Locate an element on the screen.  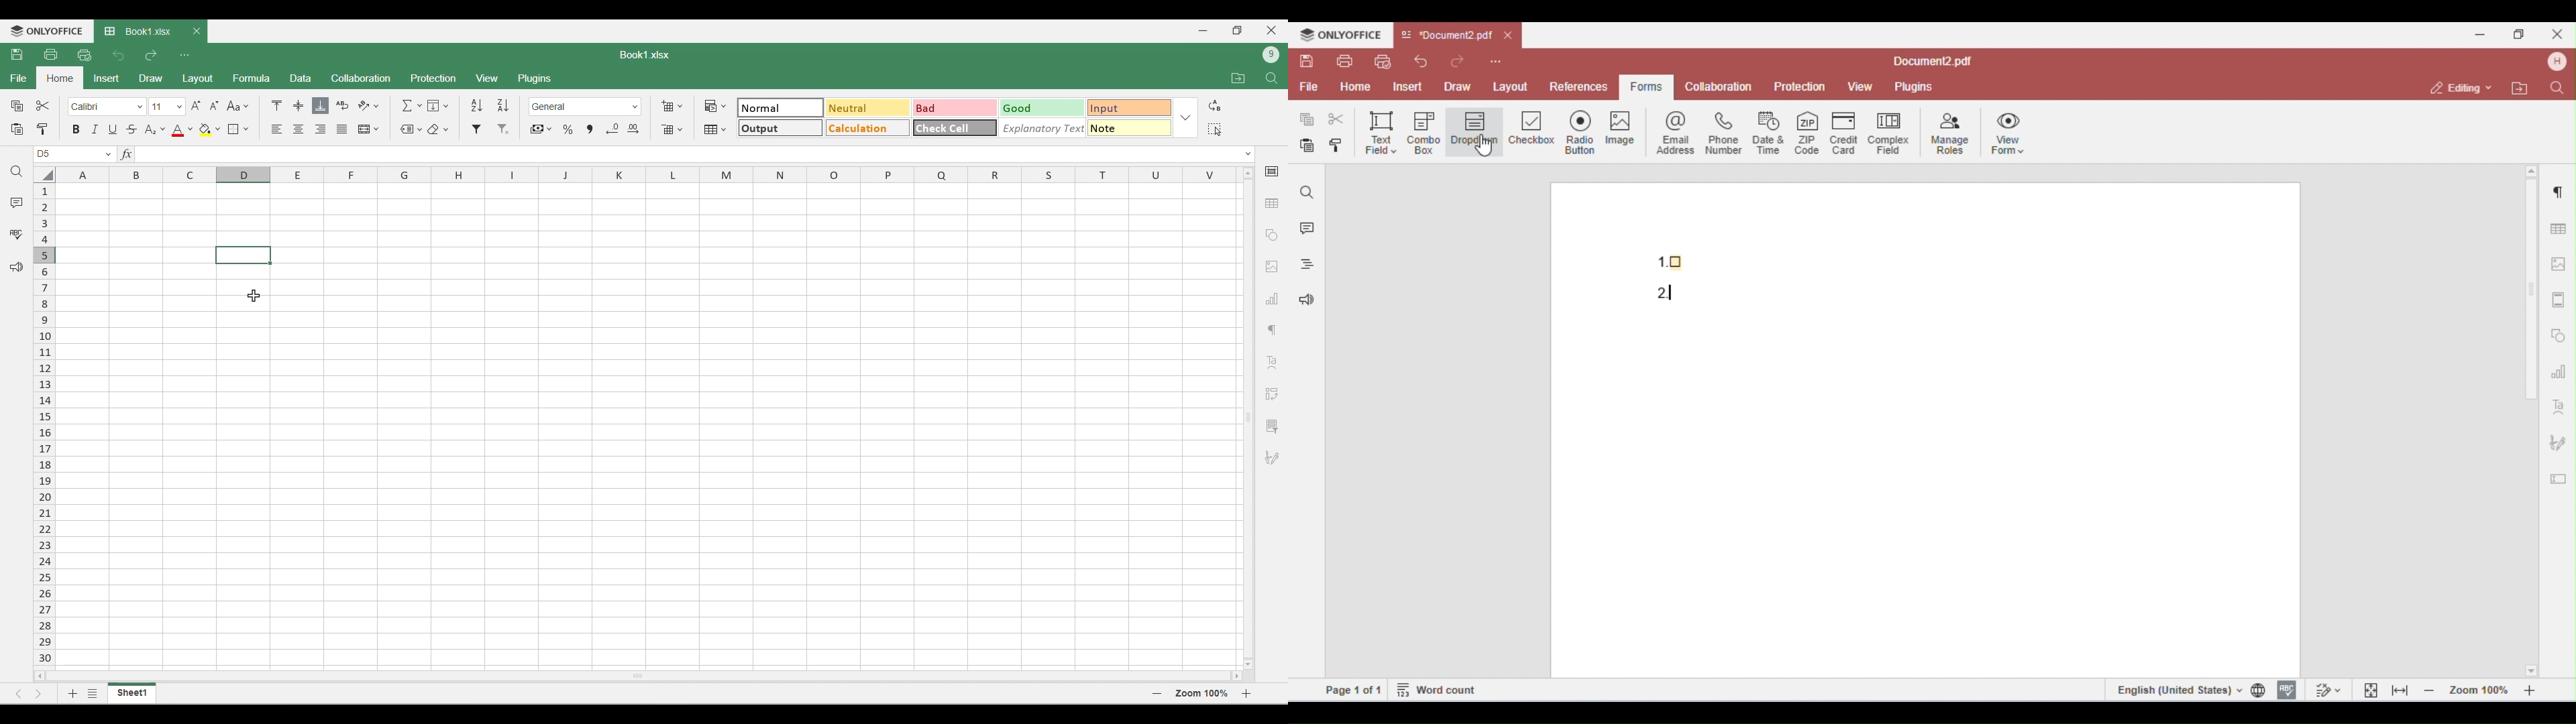
Cell type options is located at coordinates (955, 118).